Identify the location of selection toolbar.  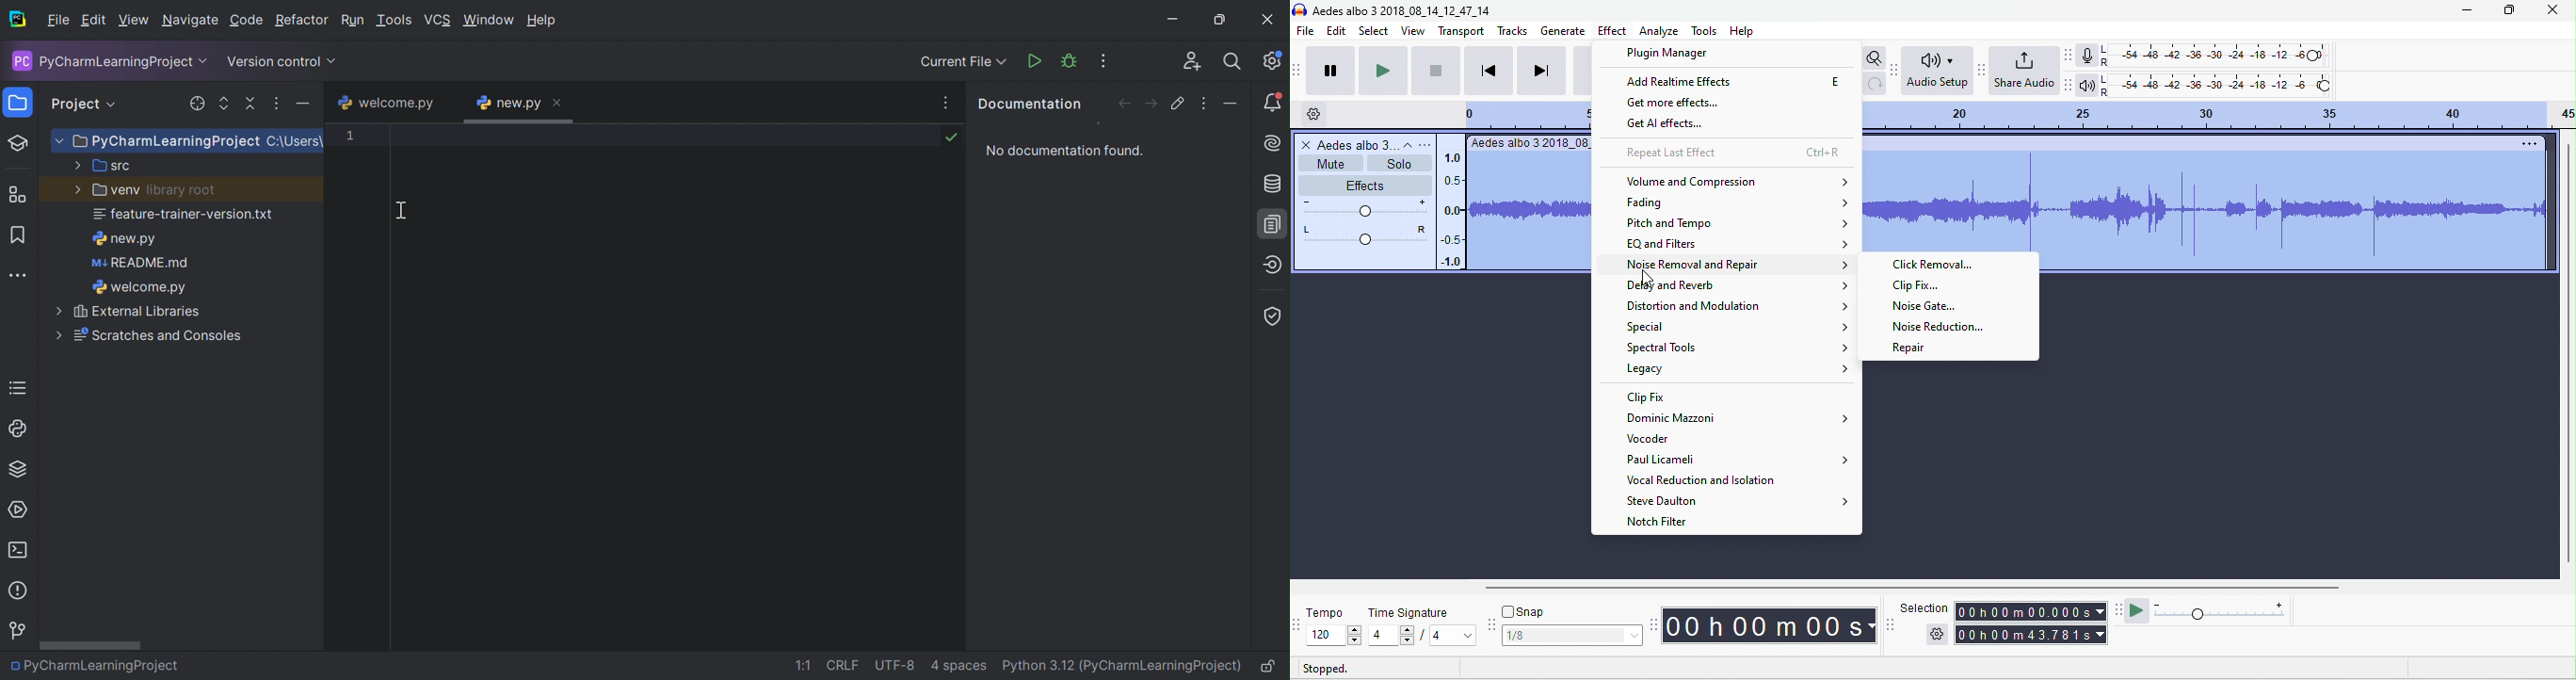
(1892, 626).